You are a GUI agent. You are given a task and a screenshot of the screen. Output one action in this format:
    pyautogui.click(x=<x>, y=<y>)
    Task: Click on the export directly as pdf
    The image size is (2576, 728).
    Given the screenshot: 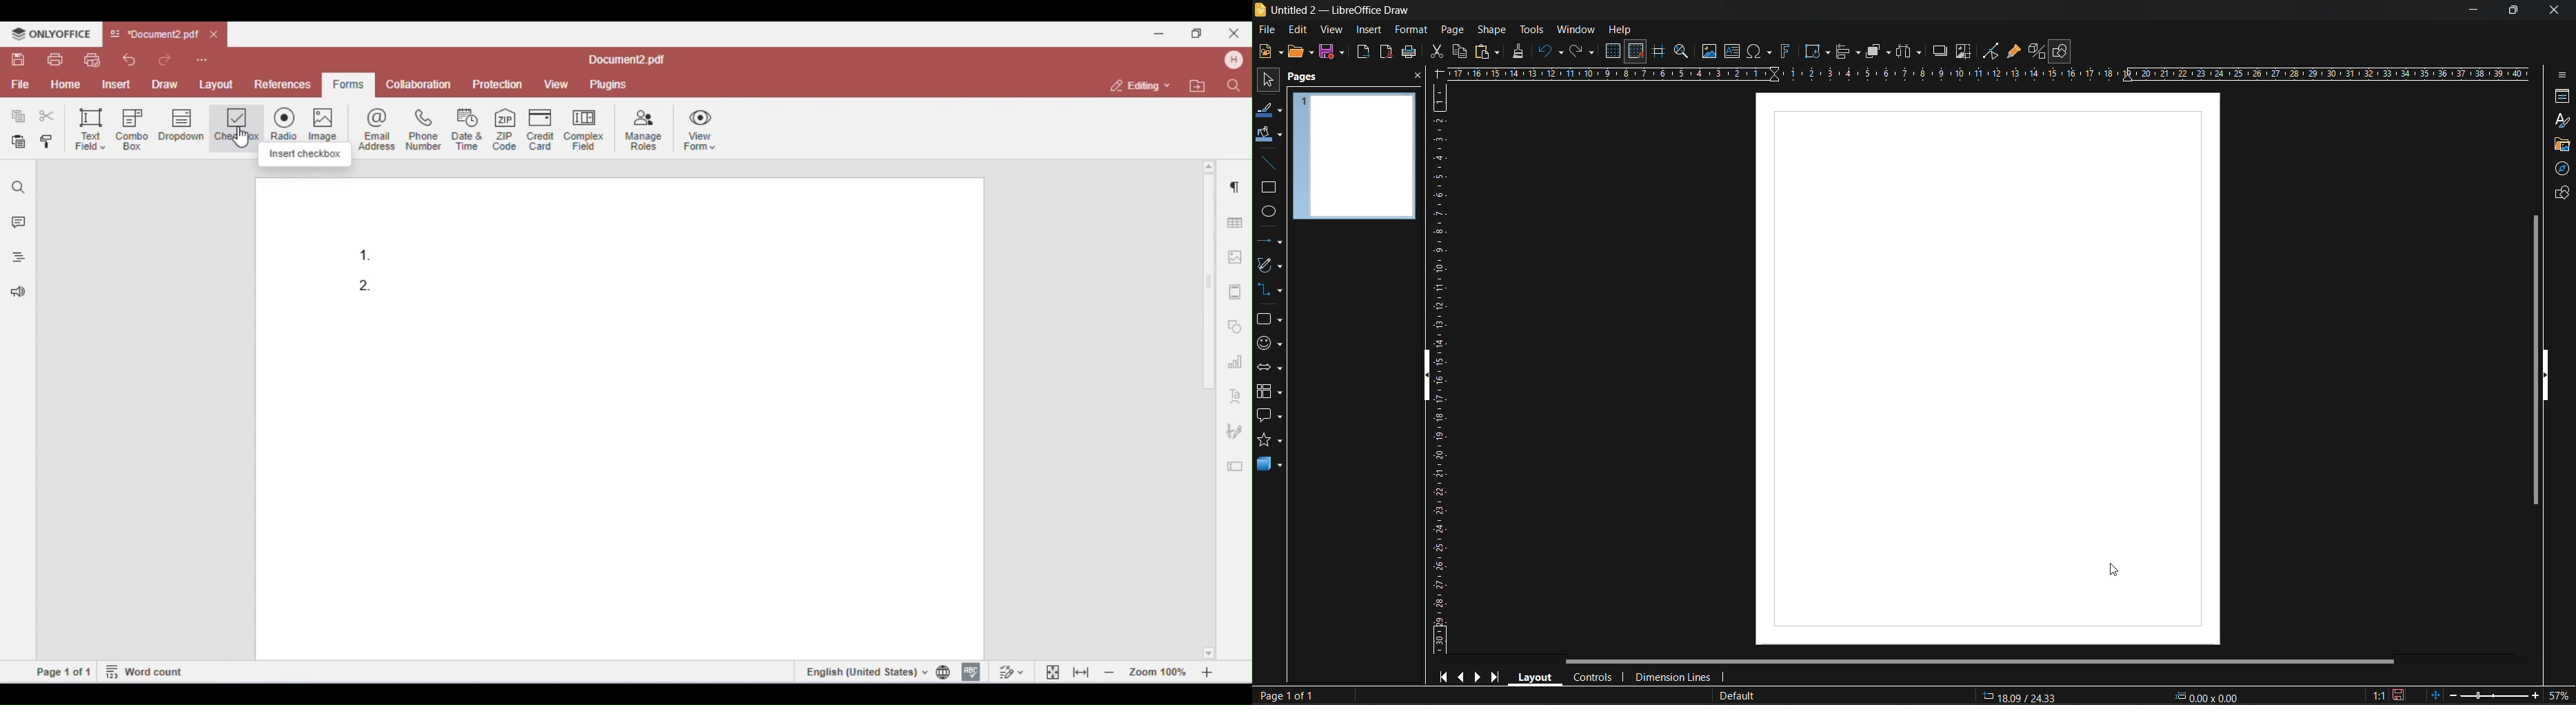 What is the action you would take?
    pyautogui.click(x=1385, y=52)
    